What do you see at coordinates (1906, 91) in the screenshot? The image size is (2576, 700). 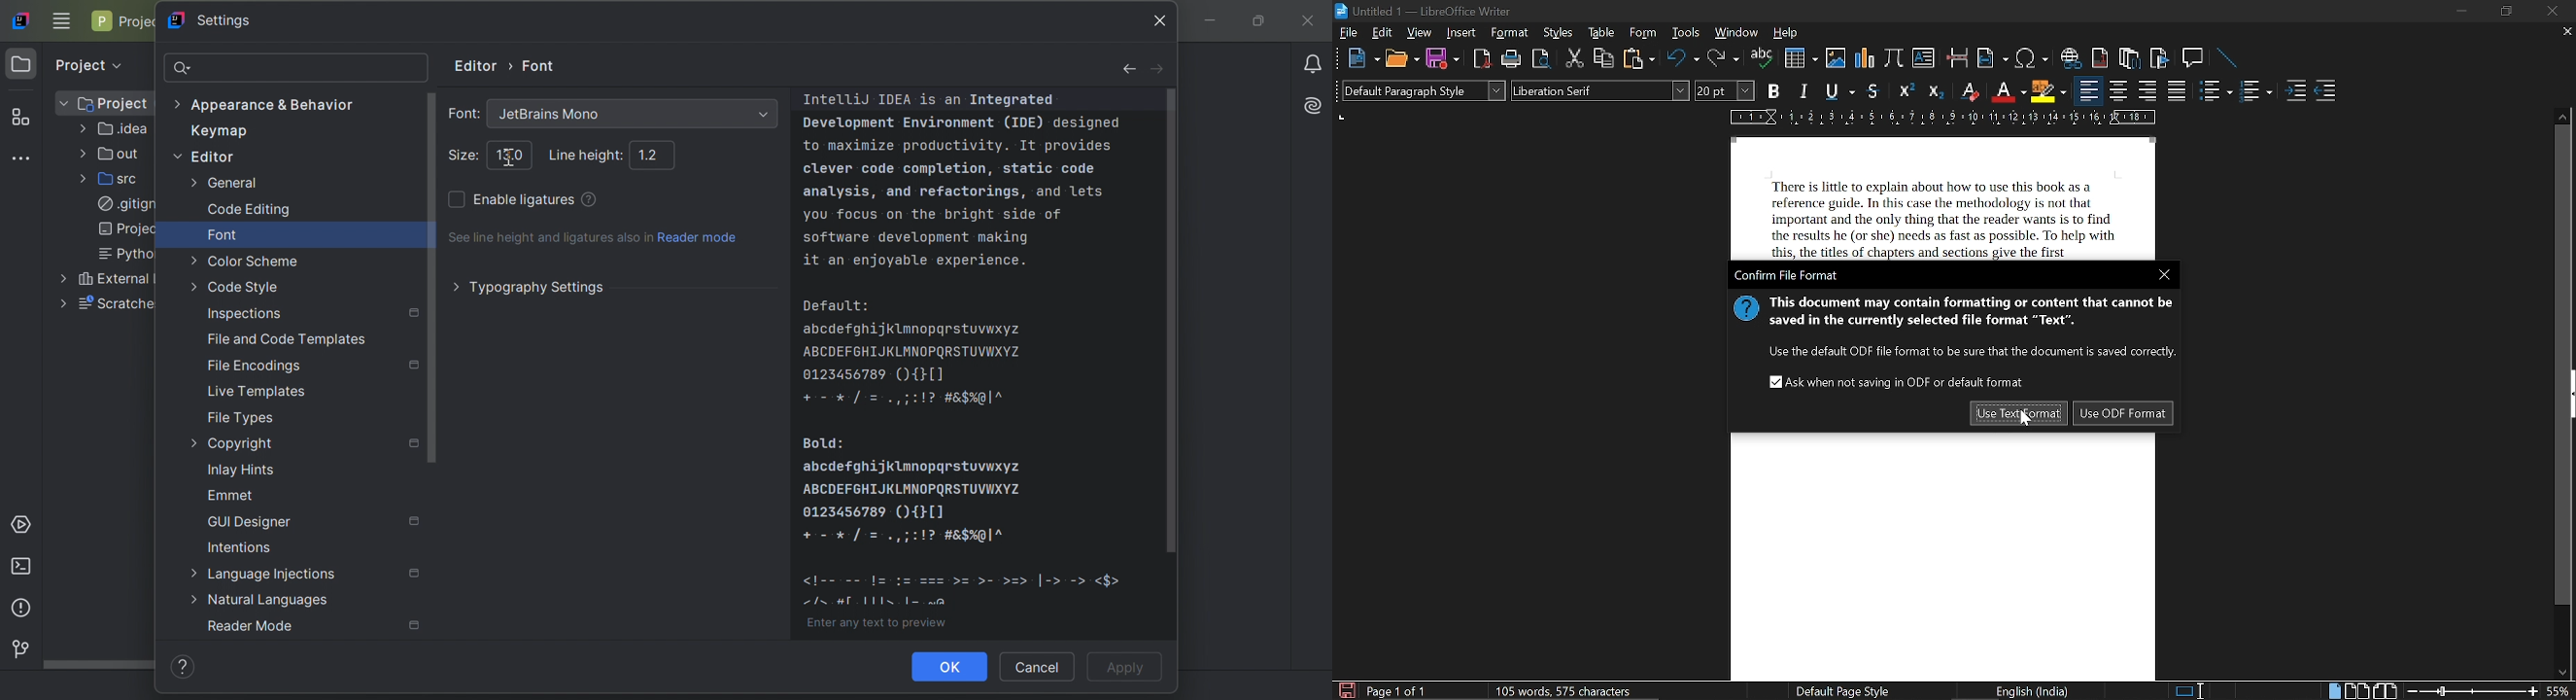 I see `superscript` at bounding box center [1906, 91].